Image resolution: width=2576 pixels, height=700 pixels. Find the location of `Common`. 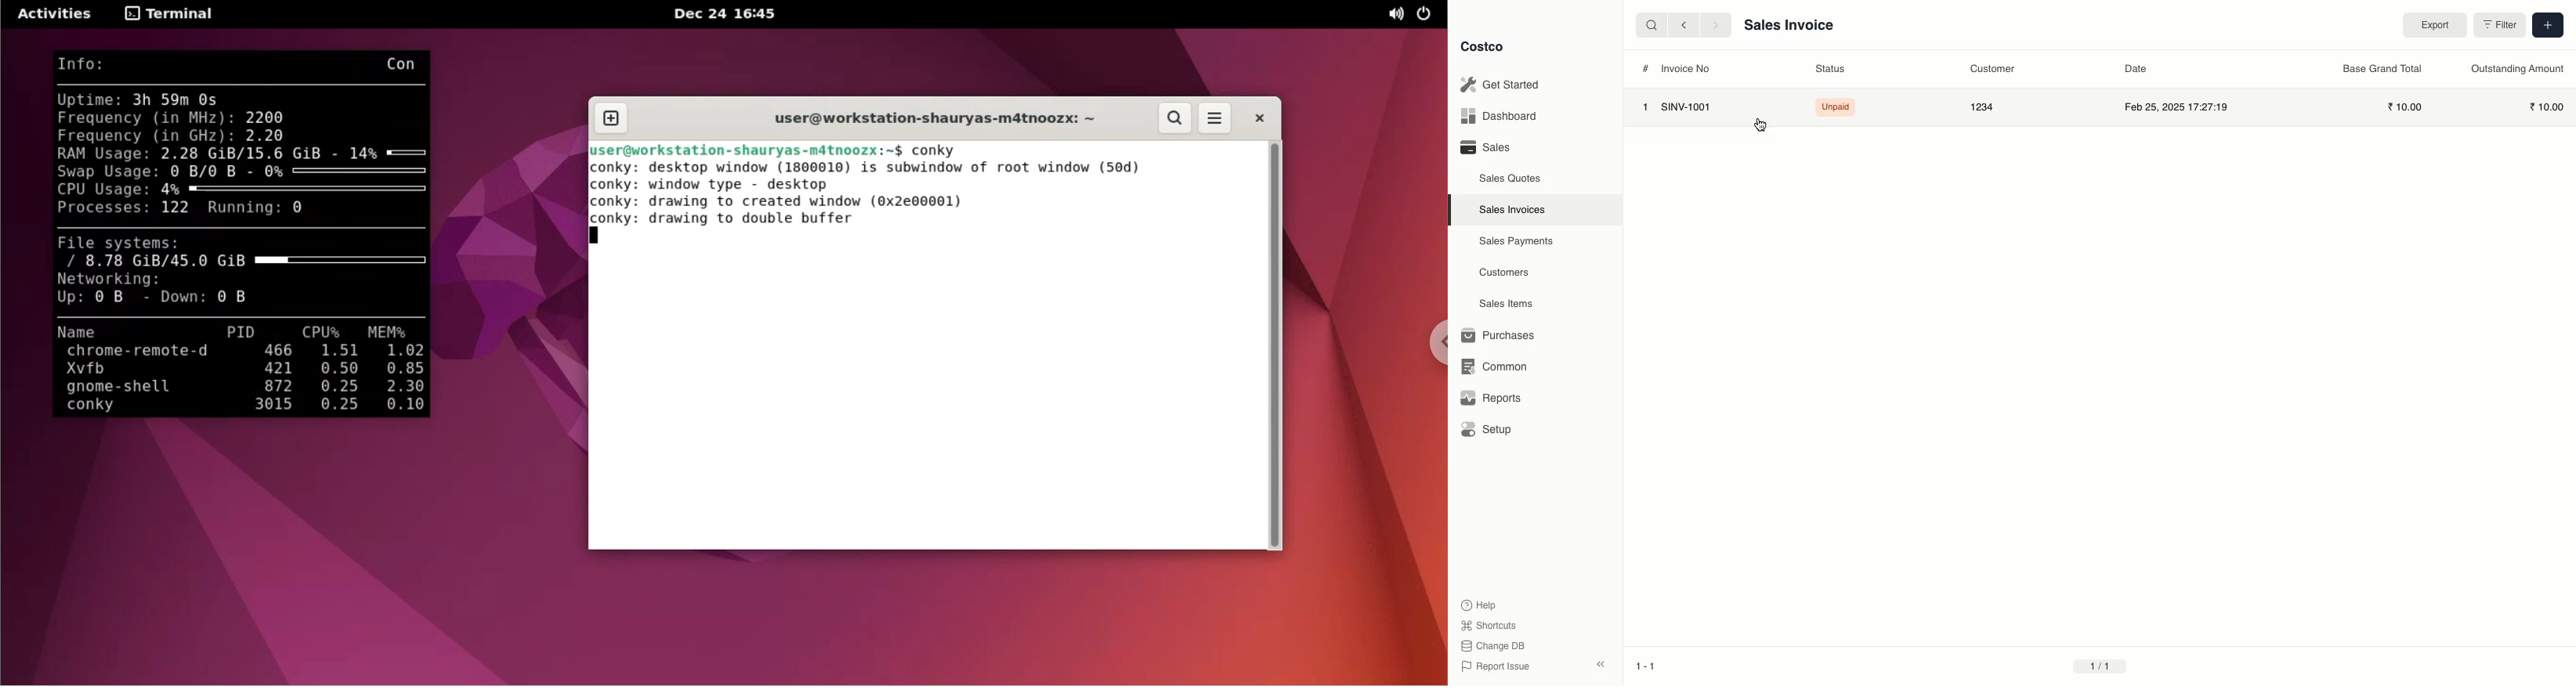

Common is located at coordinates (1496, 367).